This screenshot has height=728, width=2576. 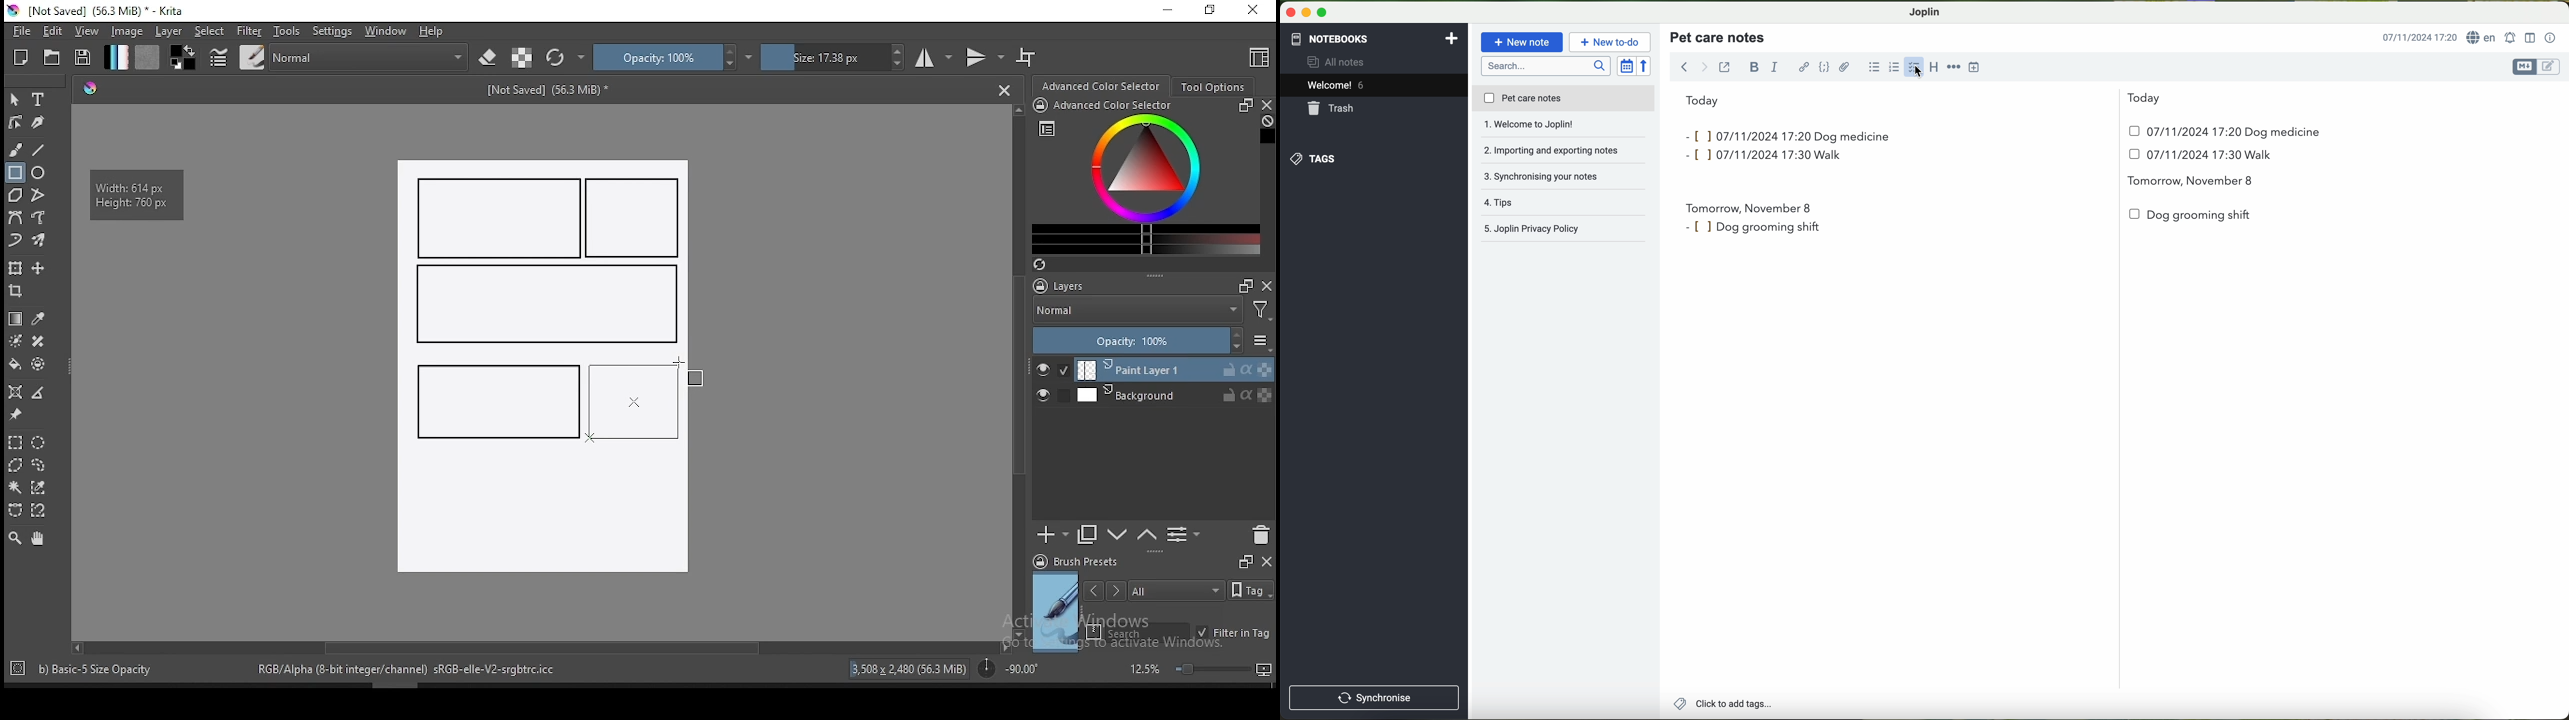 I want to click on navigation arrows, so click(x=1692, y=66).